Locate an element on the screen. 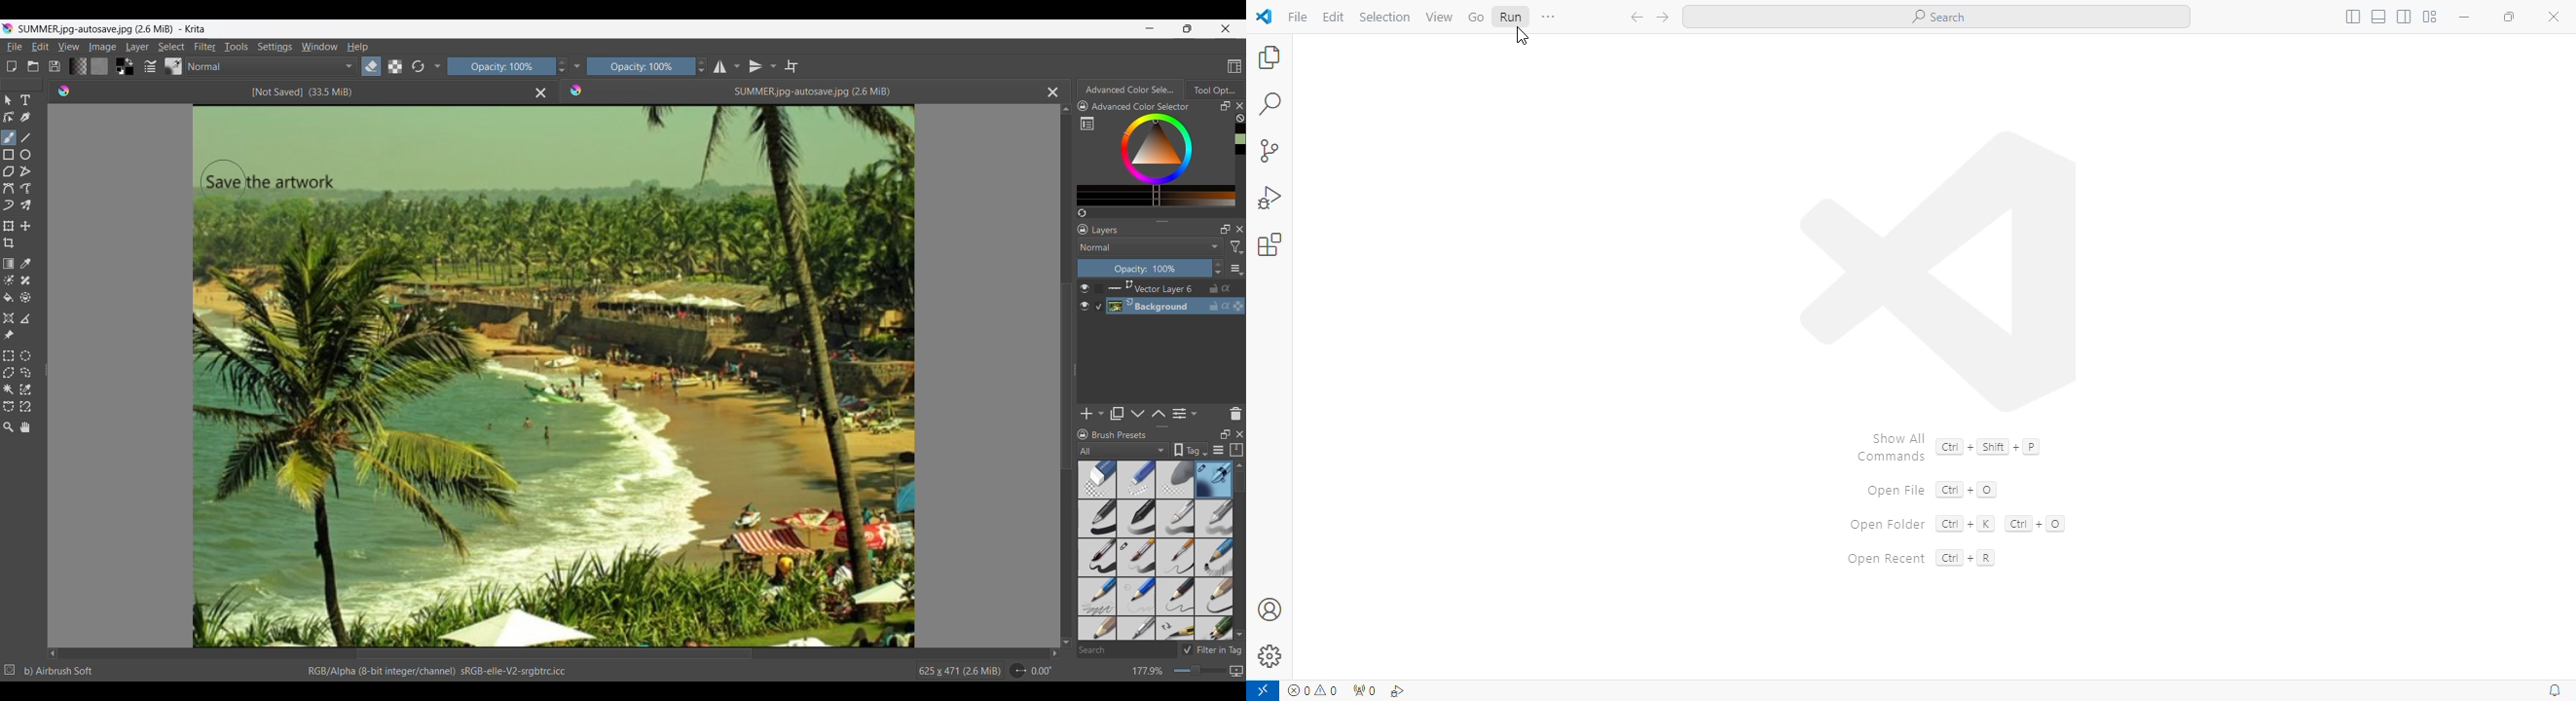  Storage resources is located at coordinates (1235, 450).